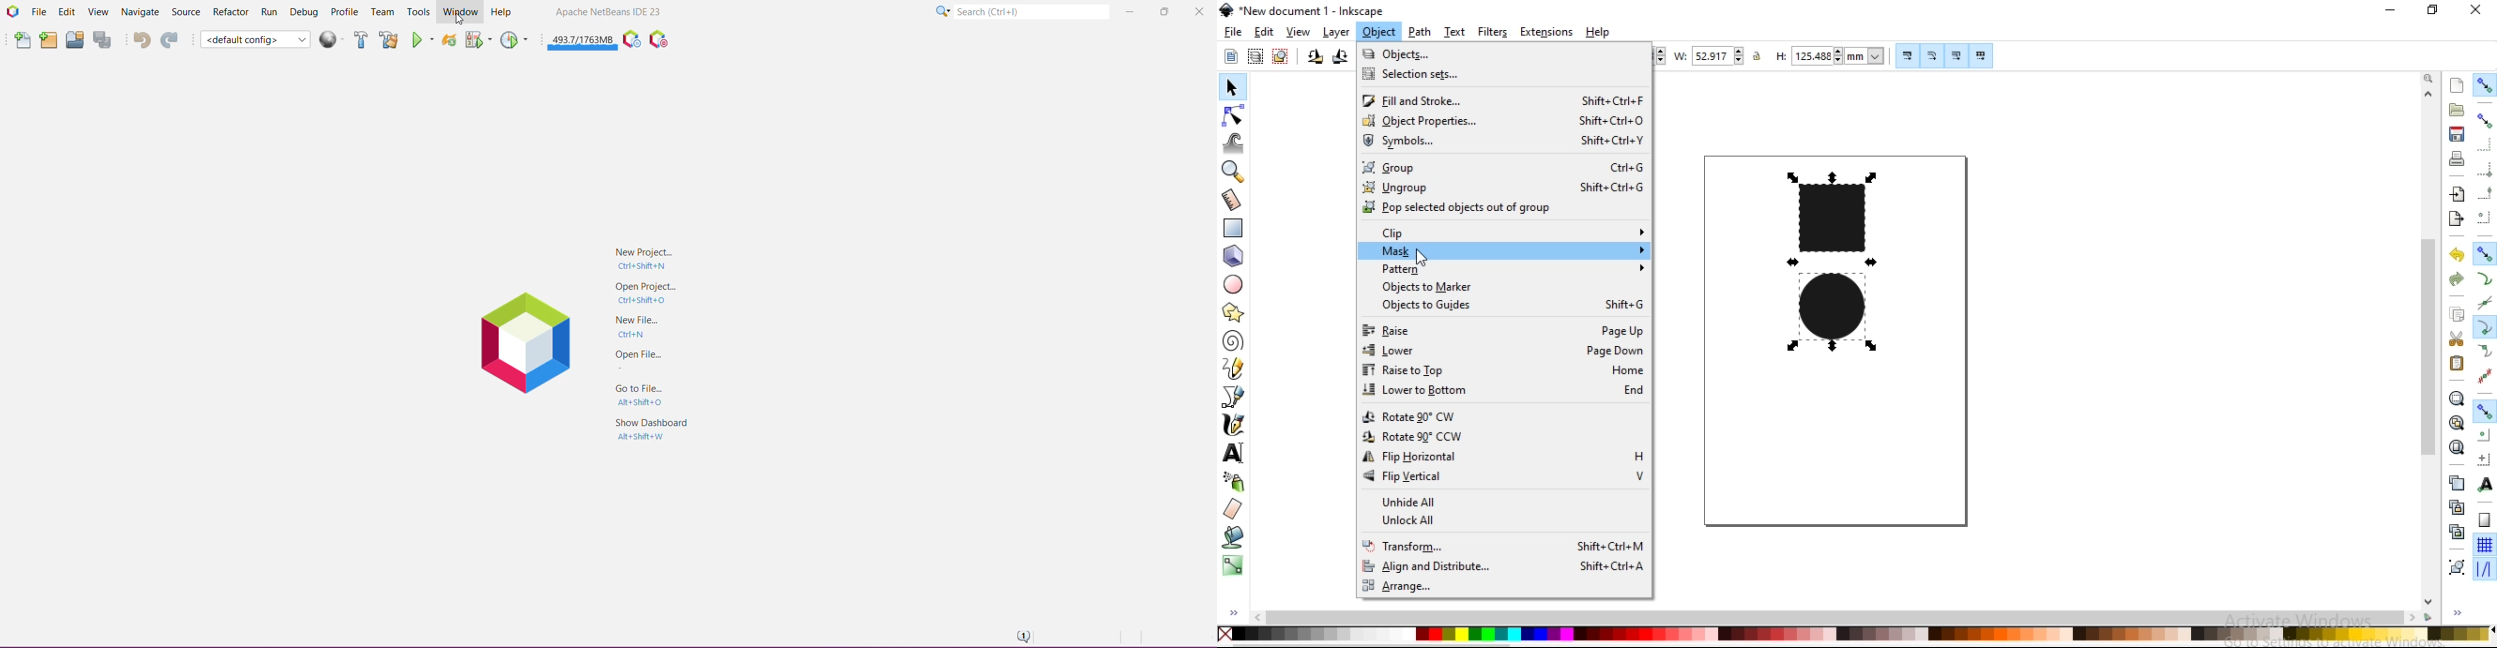 The image size is (2520, 672). Describe the element at coordinates (2455, 567) in the screenshot. I see `group objects` at that location.